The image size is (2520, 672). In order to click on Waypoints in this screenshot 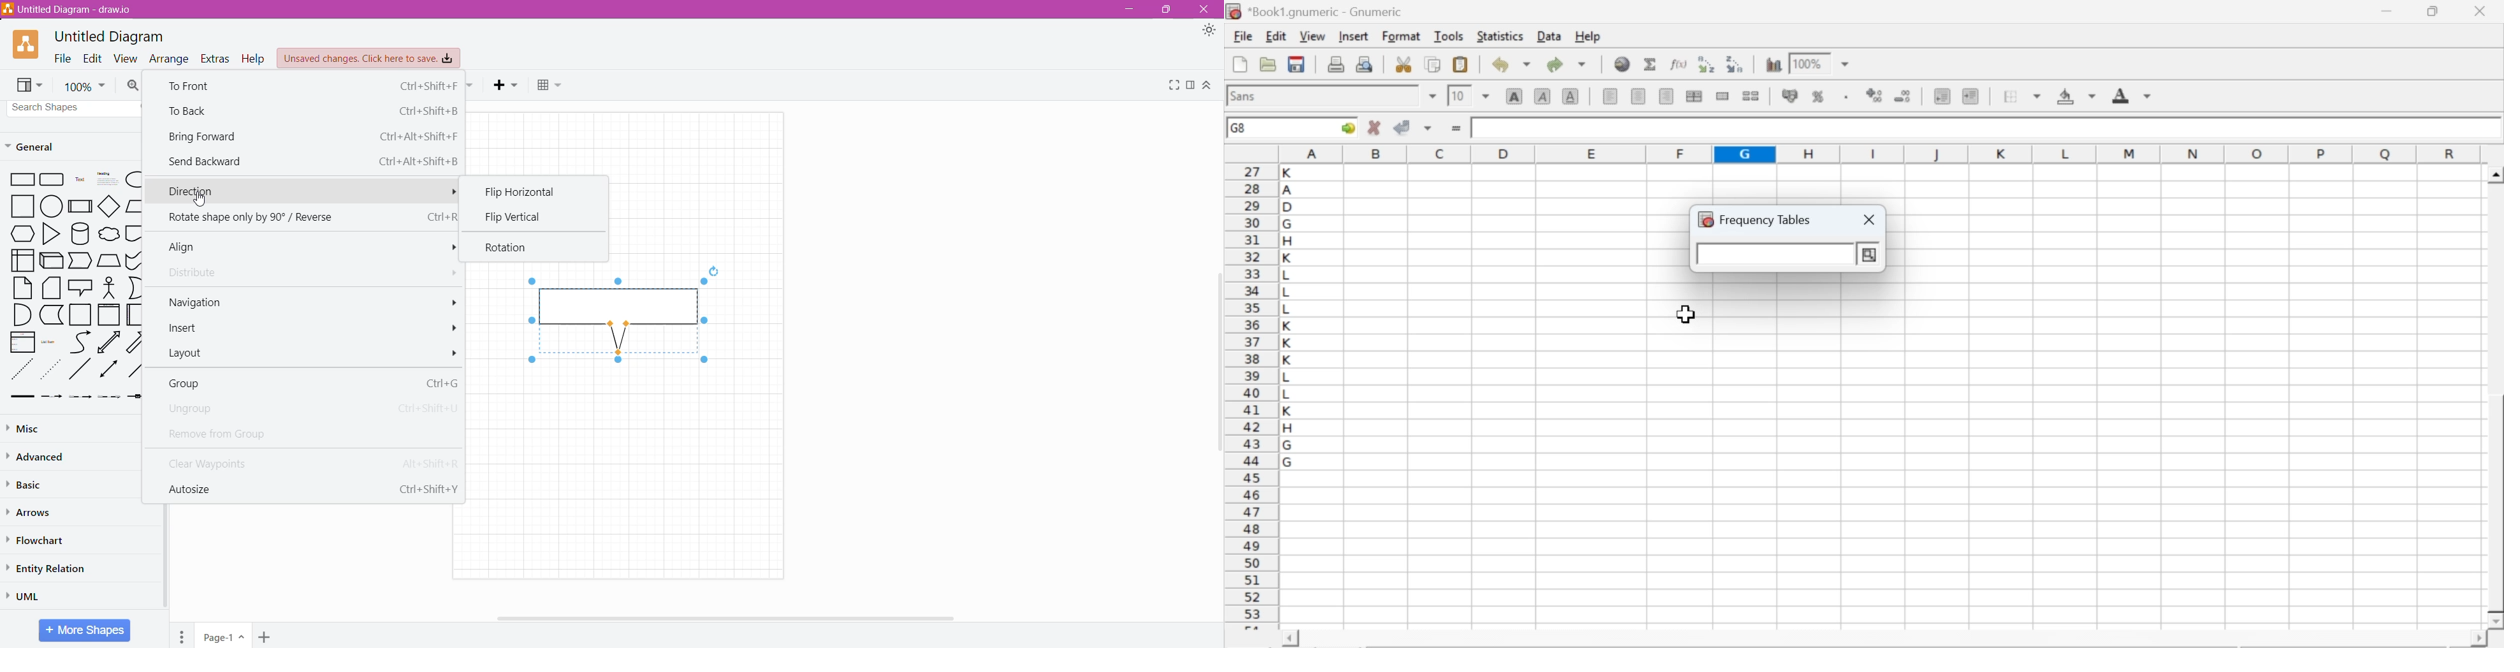, I will do `click(471, 86)`.